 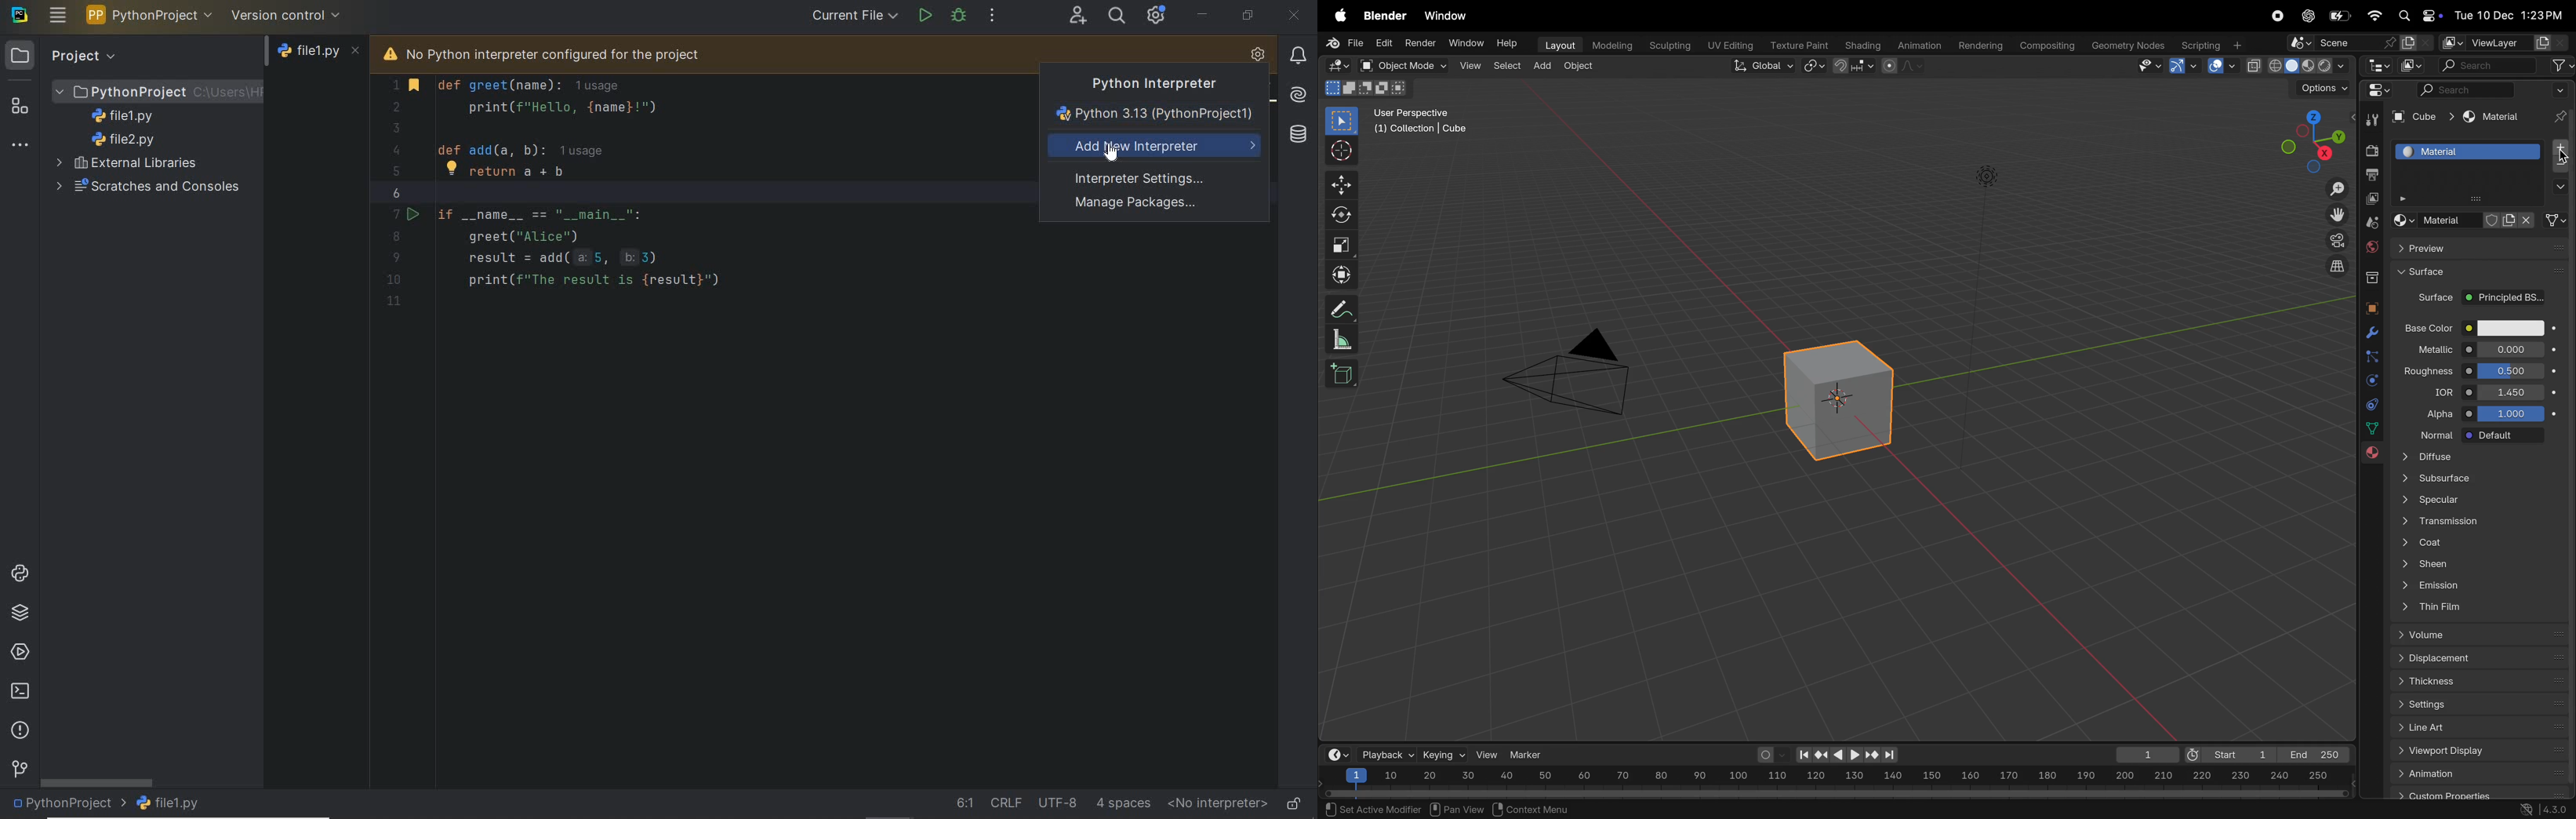 What do you see at coordinates (1340, 152) in the screenshot?
I see `cursor` at bounding box center [1340, 152].